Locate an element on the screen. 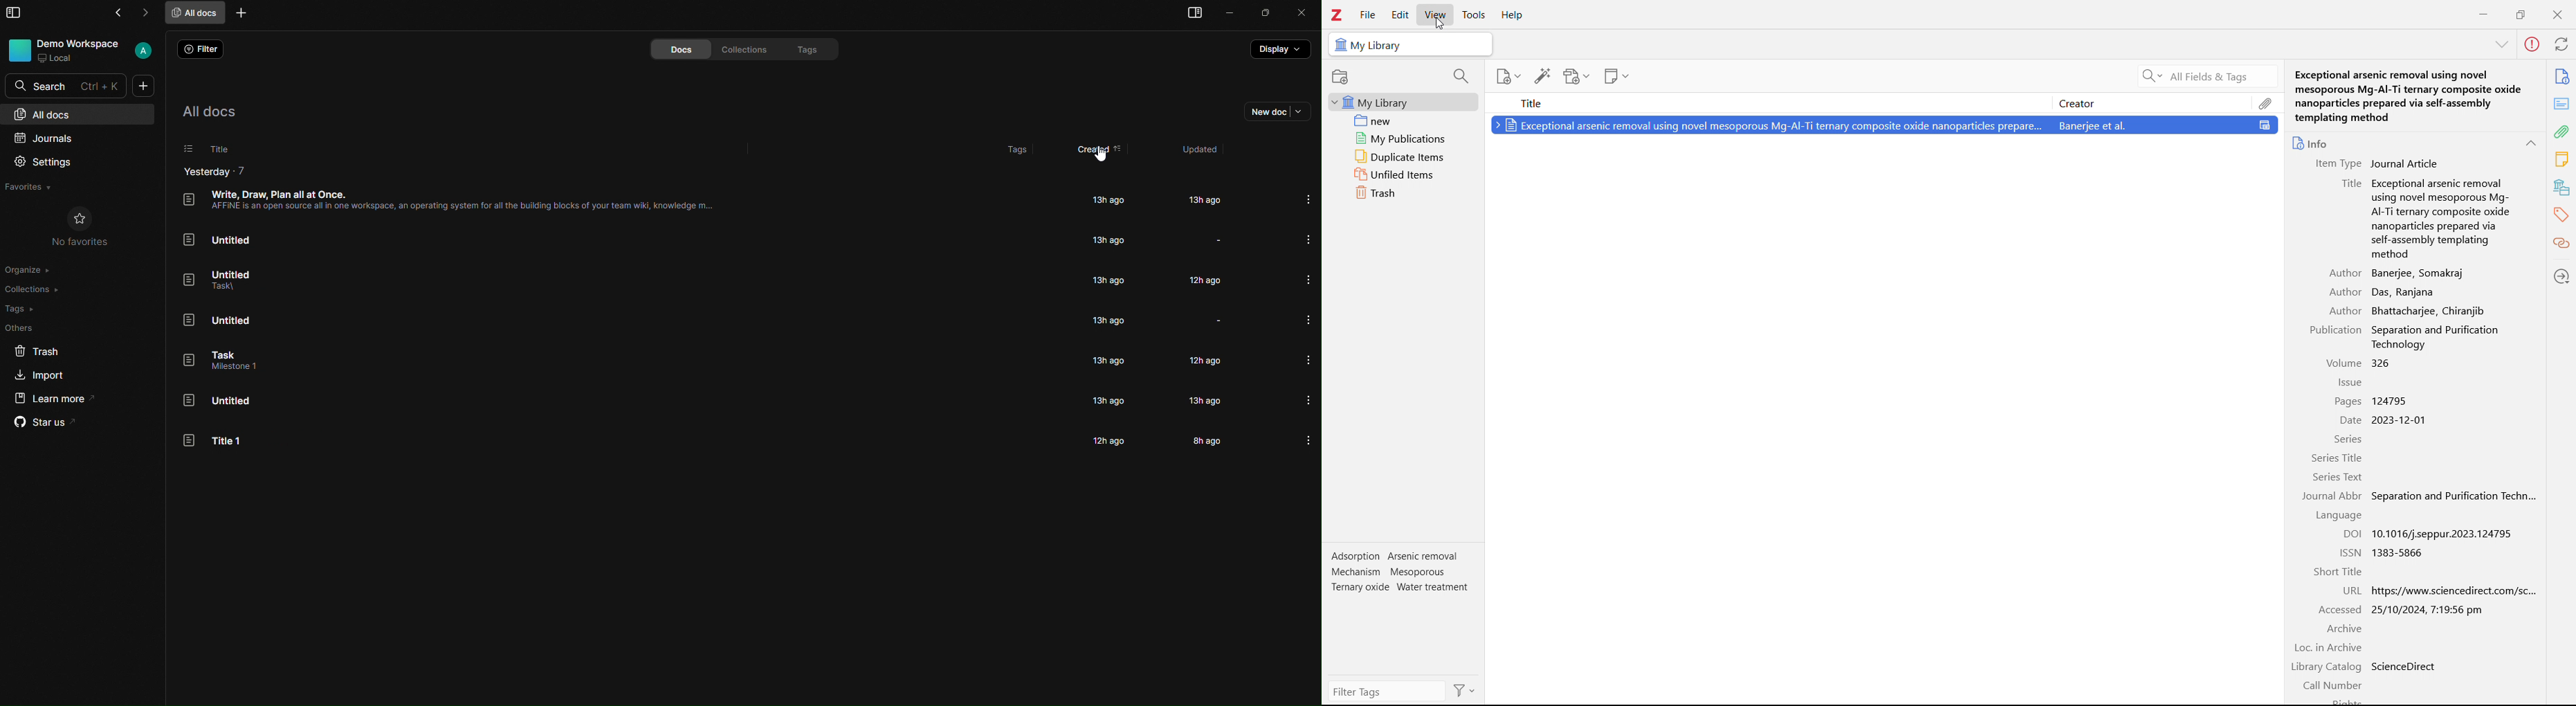  maximize is located at coordinates (1264, 14).